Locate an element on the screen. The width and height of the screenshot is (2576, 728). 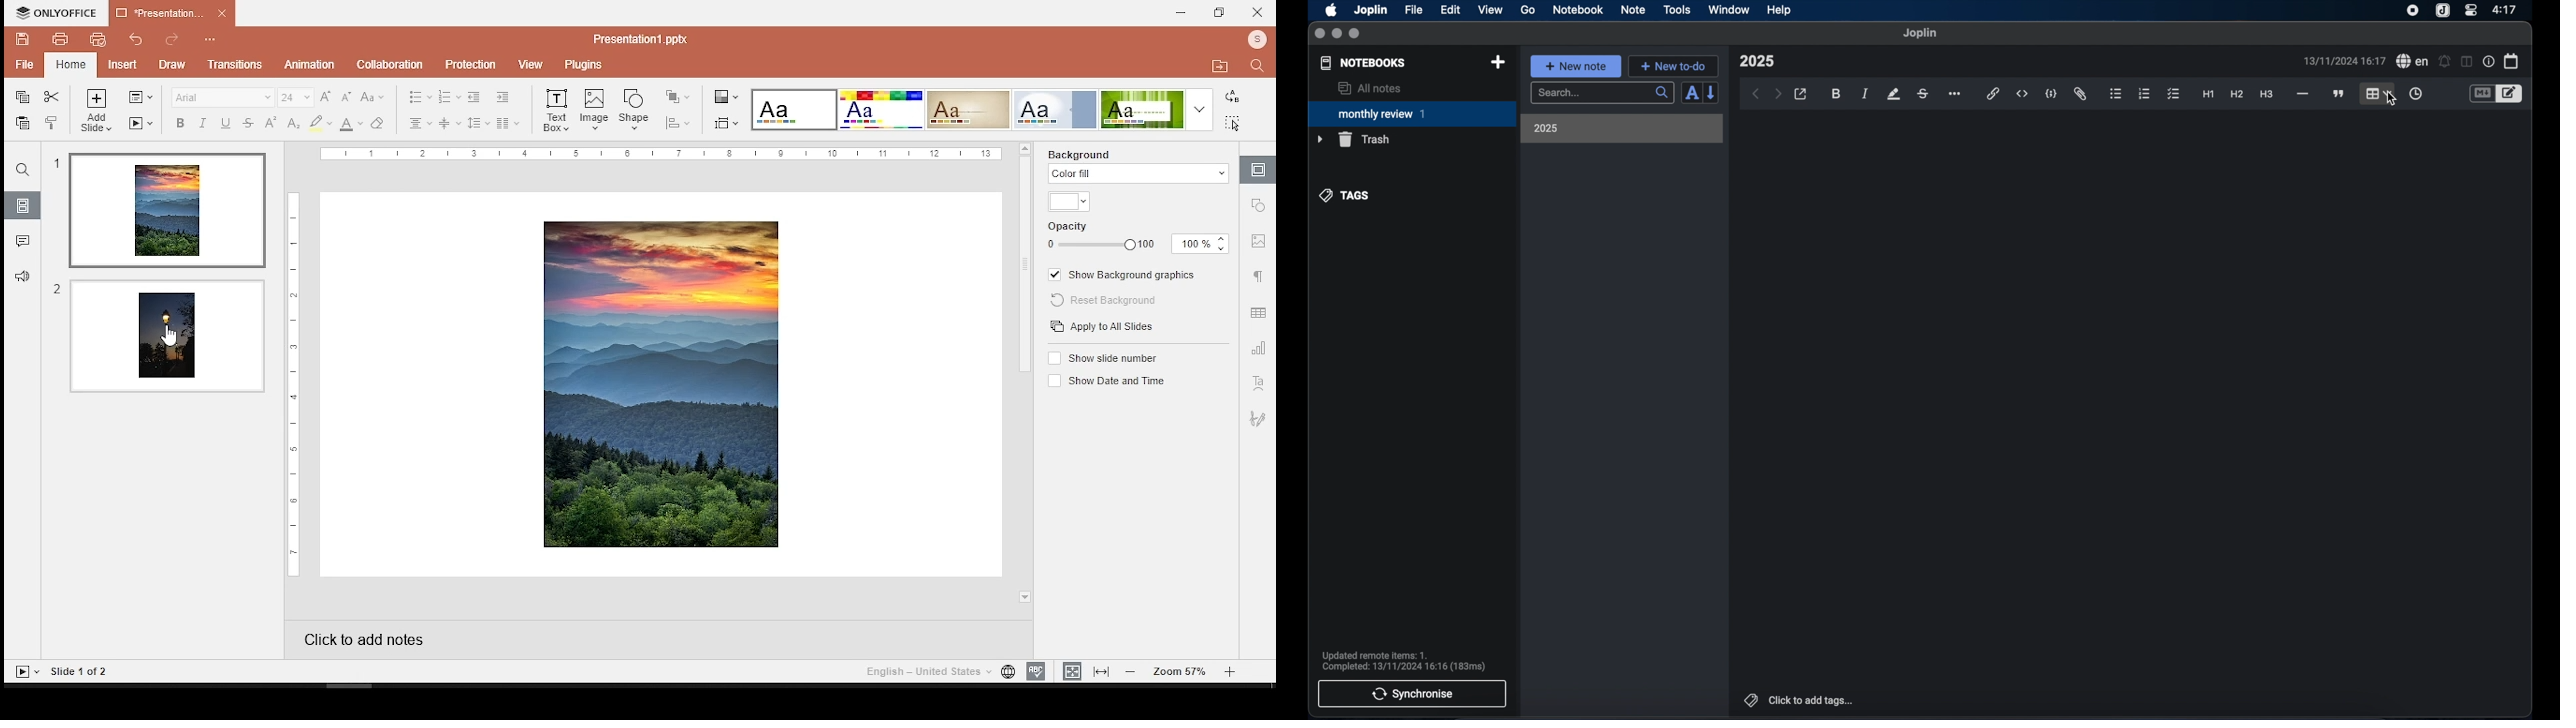
 is located at coordinates (1259, 421).